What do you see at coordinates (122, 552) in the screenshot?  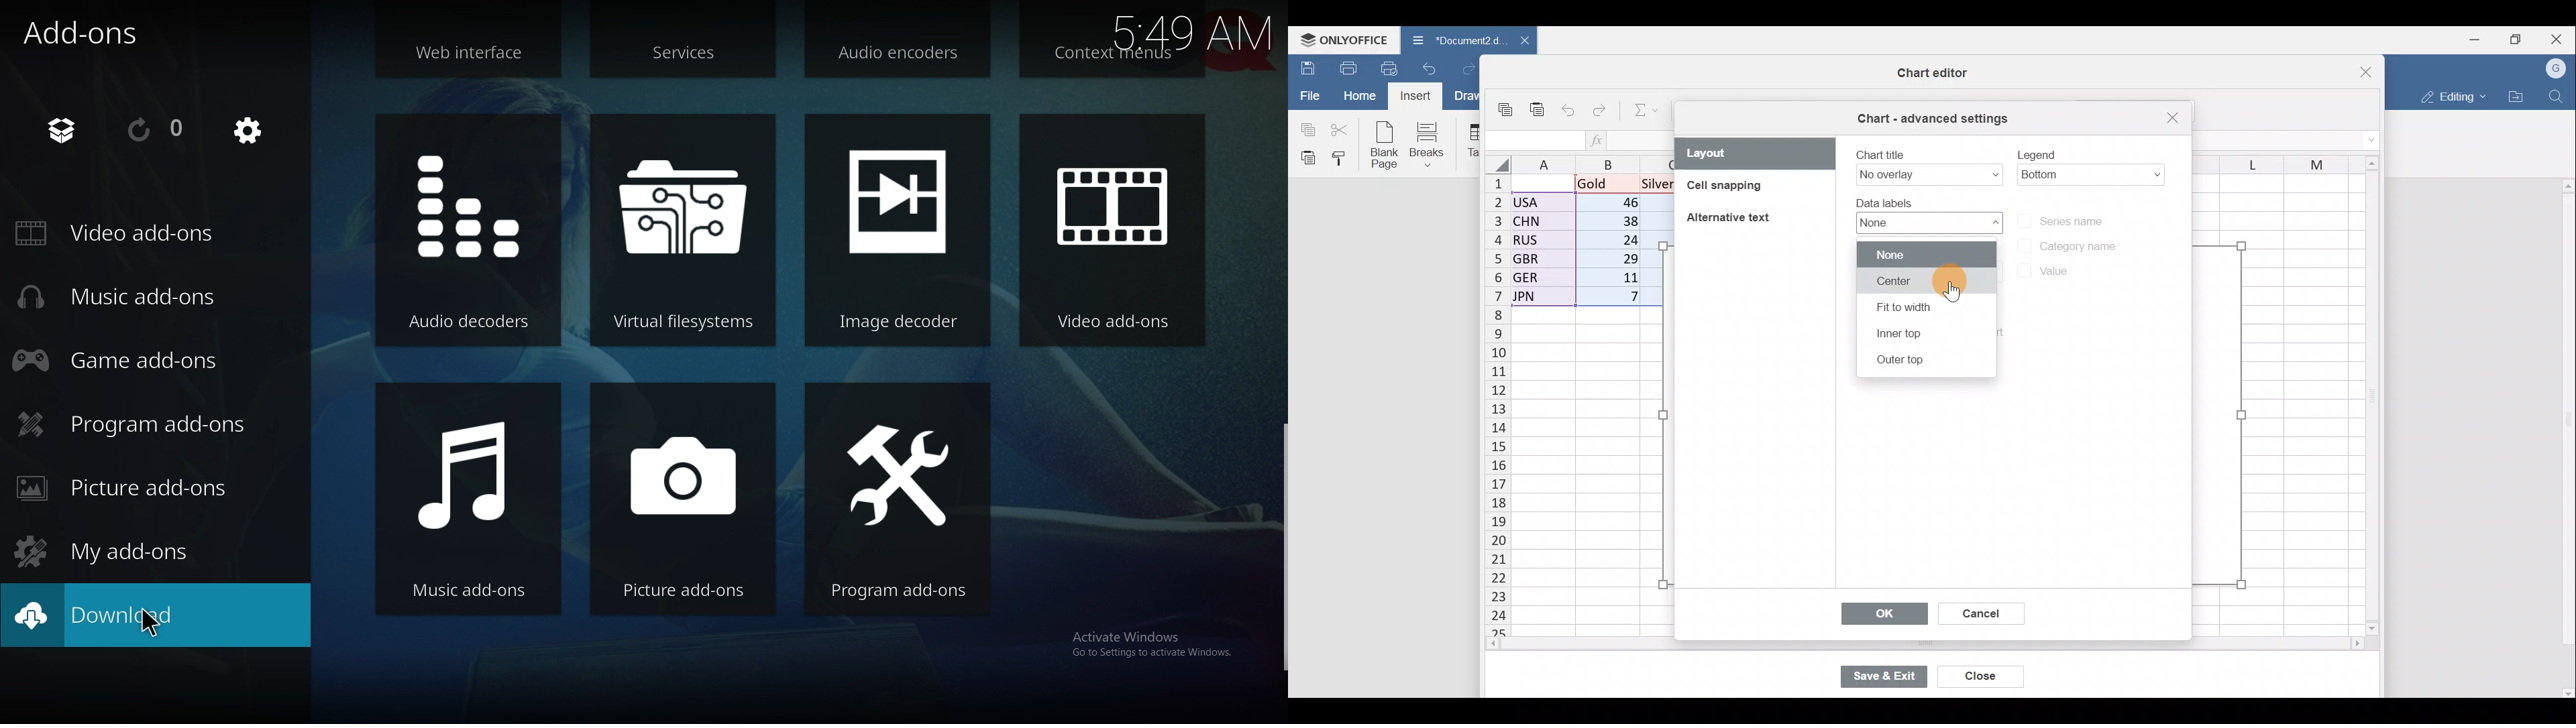 I see `my add ons` at bounding box center [122, 552].